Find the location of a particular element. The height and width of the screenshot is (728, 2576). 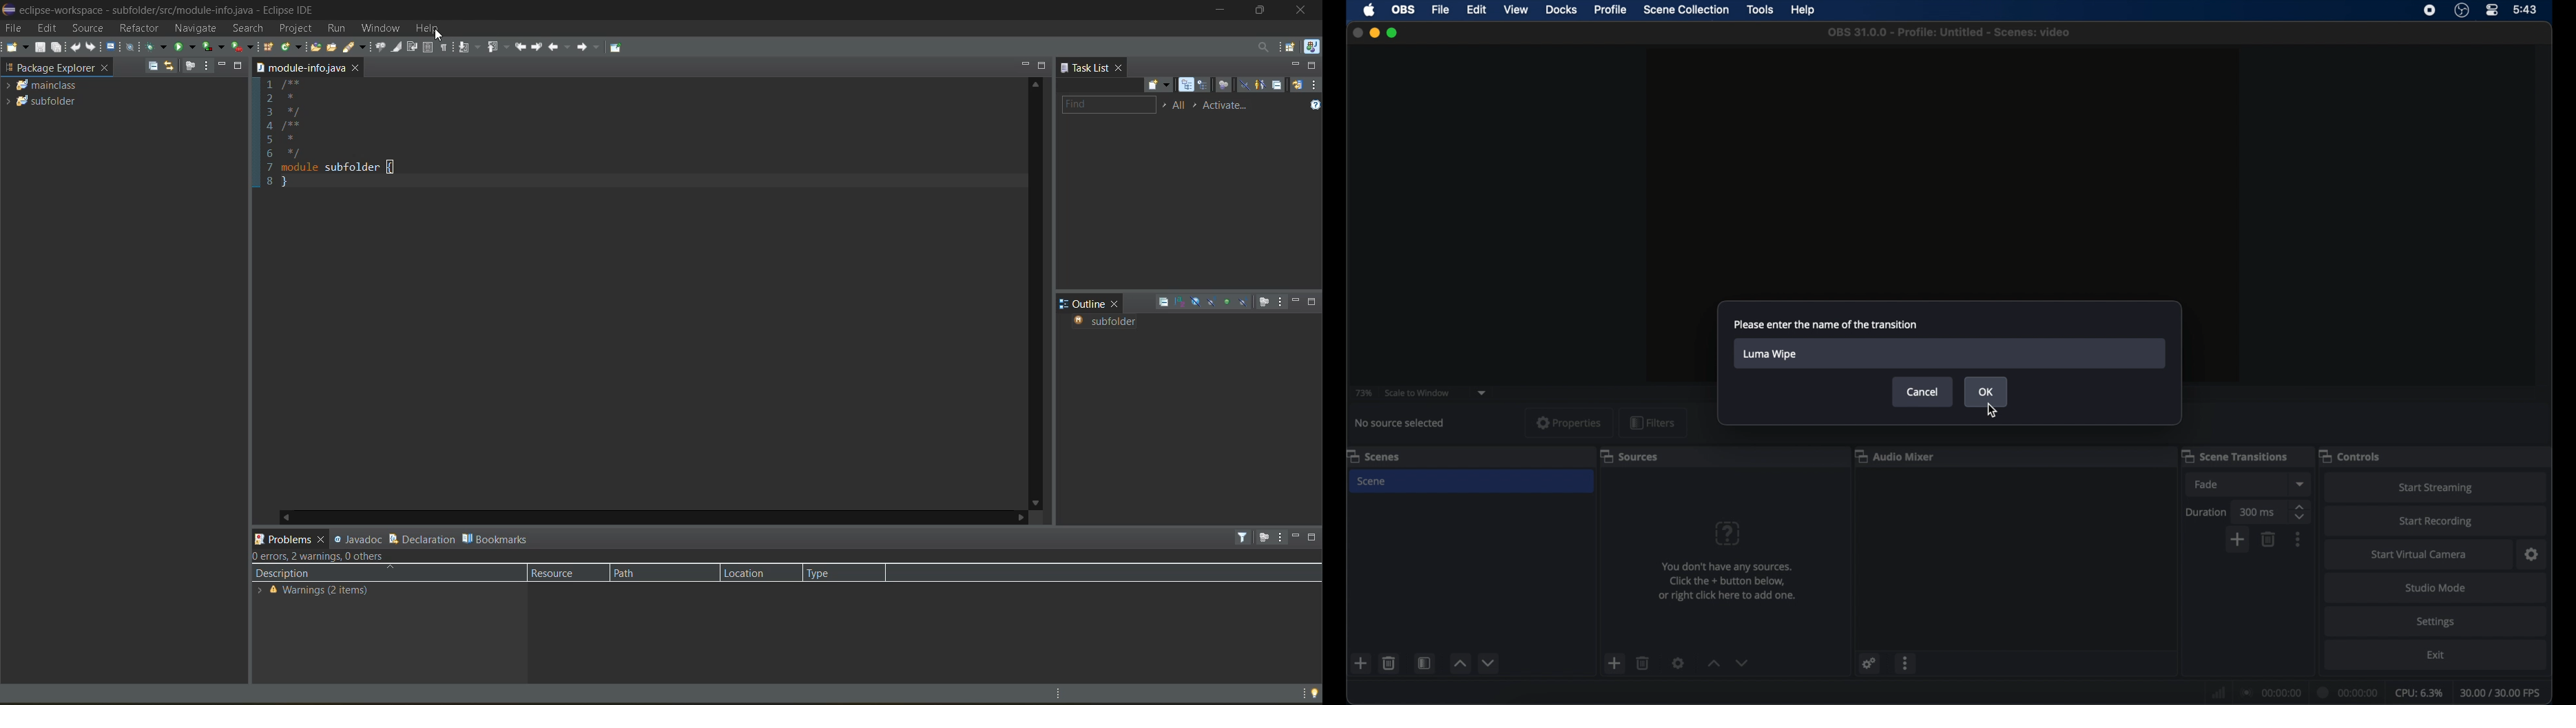

fade is located at coordinates (2207, 484).